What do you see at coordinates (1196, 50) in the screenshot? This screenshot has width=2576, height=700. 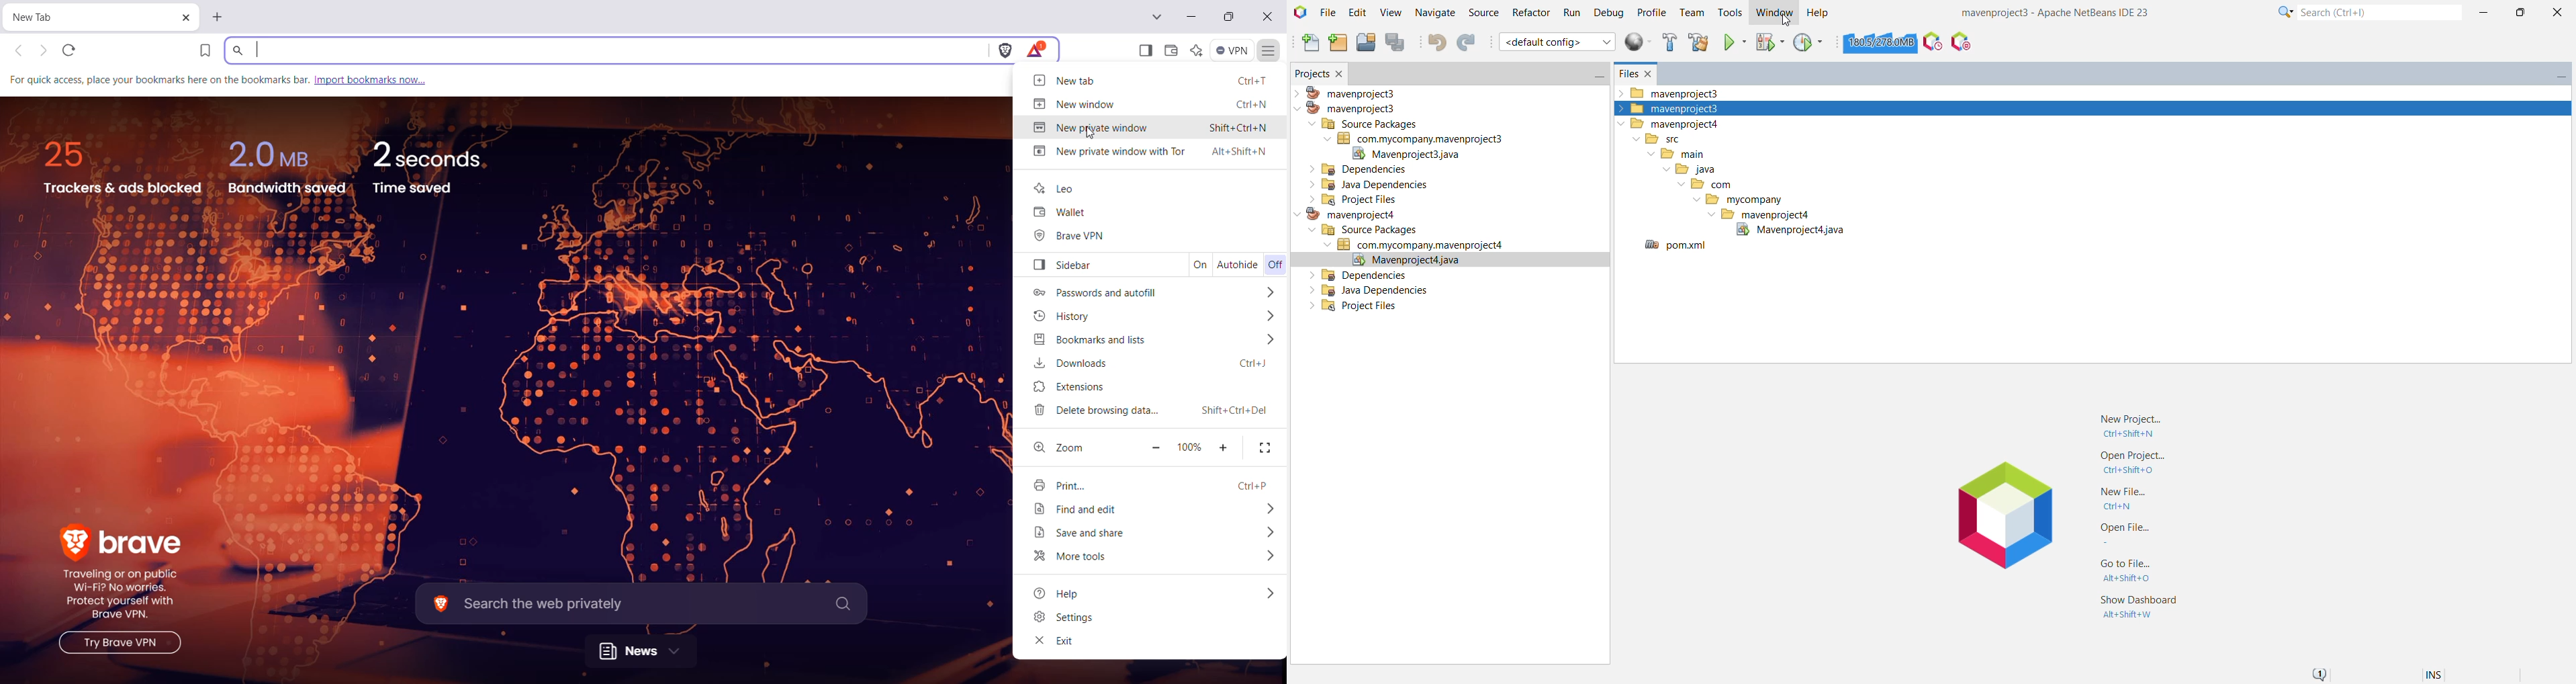 I see `Leo  AI` at bounding box center [1196, 50].